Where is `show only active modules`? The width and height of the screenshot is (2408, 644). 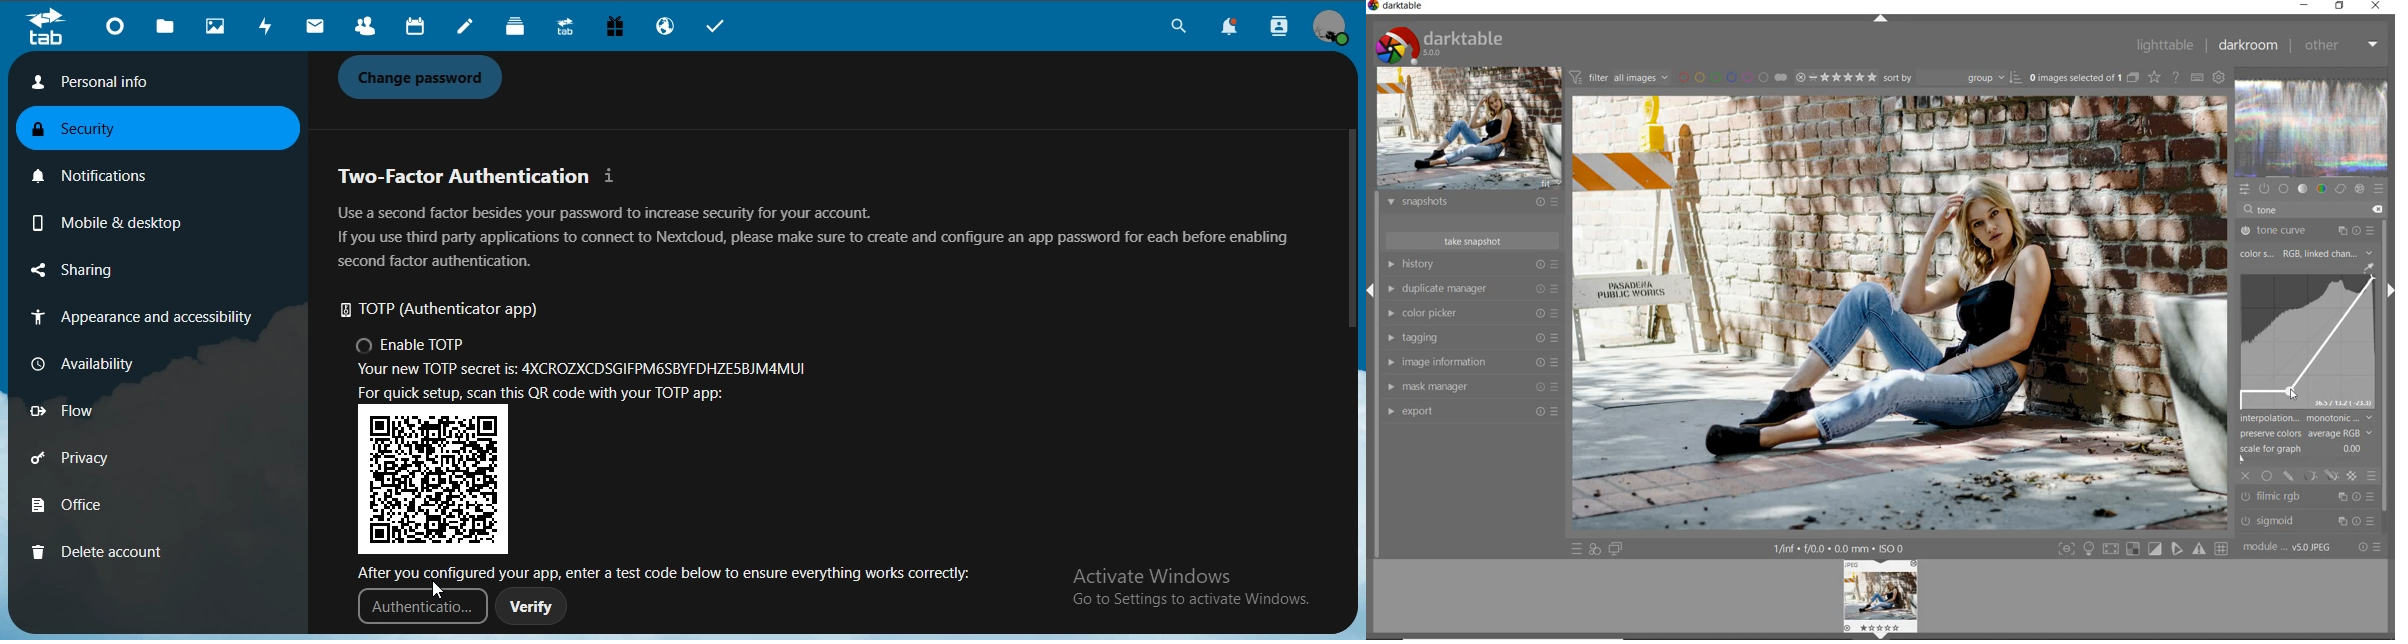 show only active modules is located at coordinates (2266, 189).